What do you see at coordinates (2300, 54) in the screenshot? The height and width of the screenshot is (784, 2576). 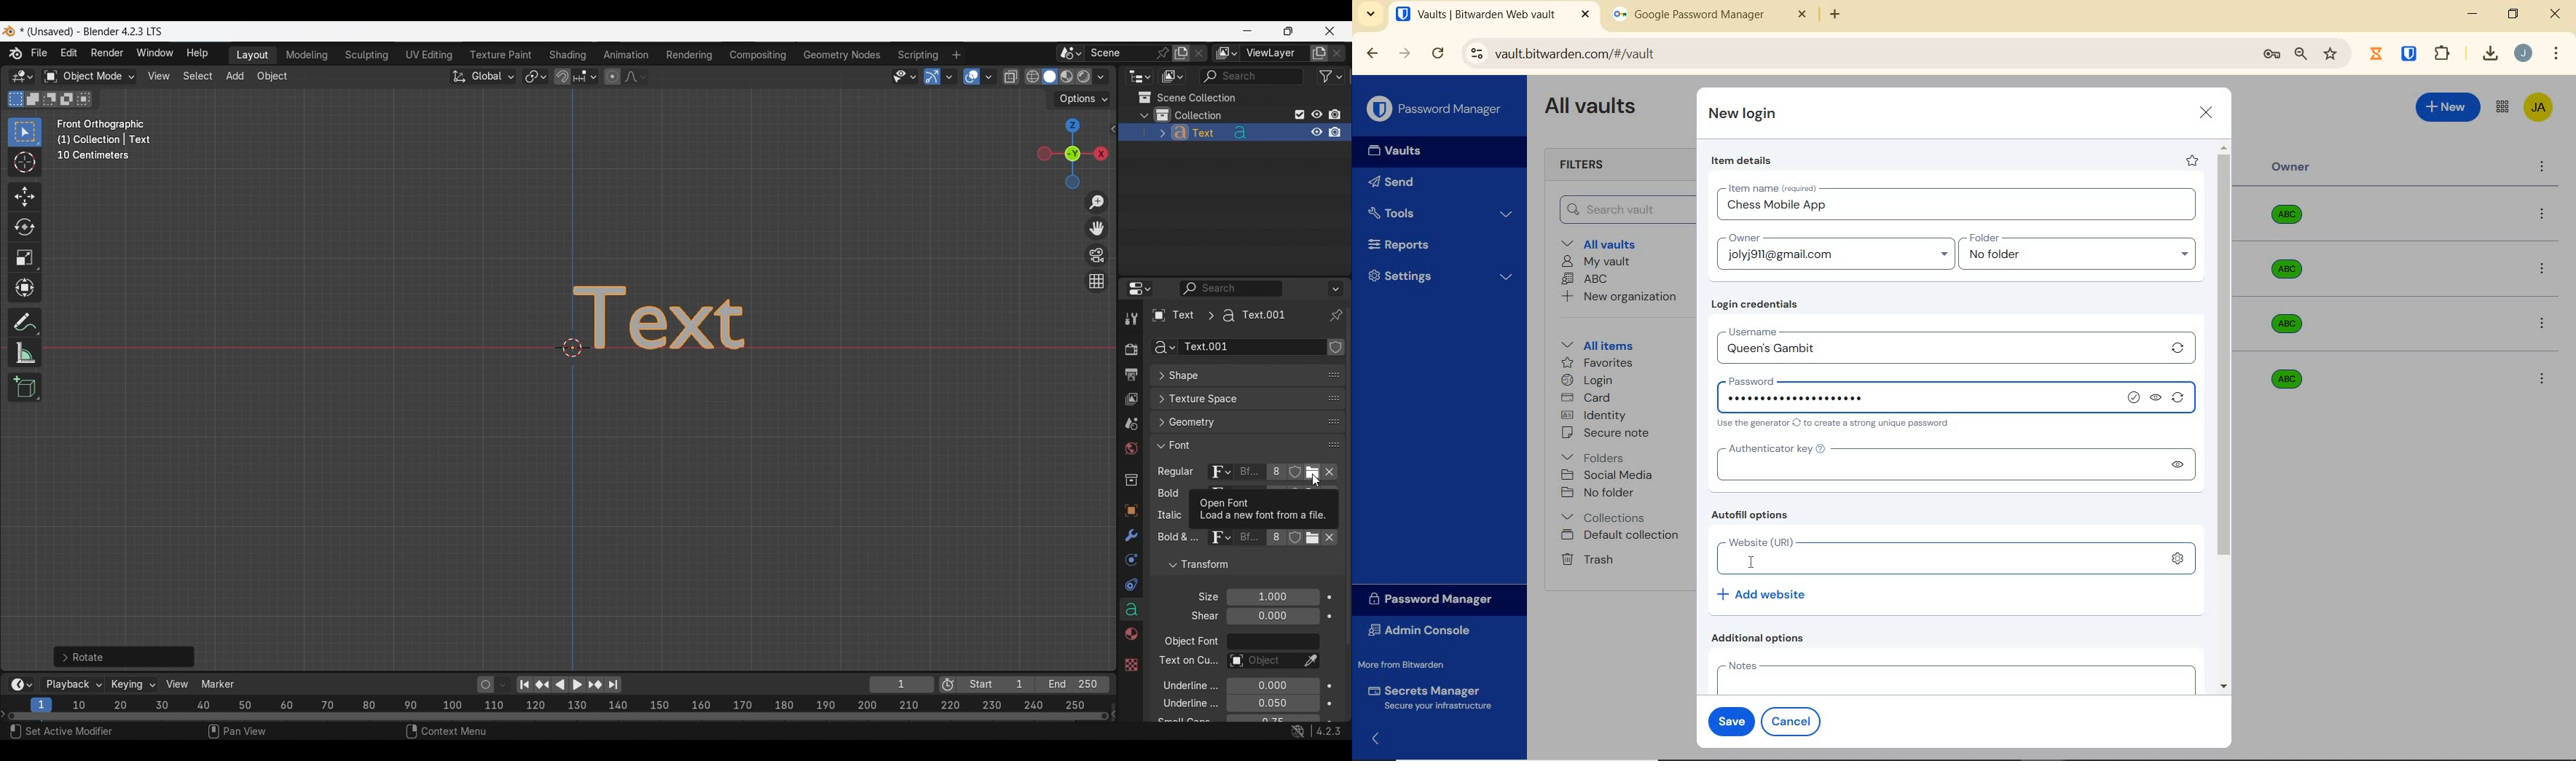 I see `zoom` at bounding box center [2300, 54].